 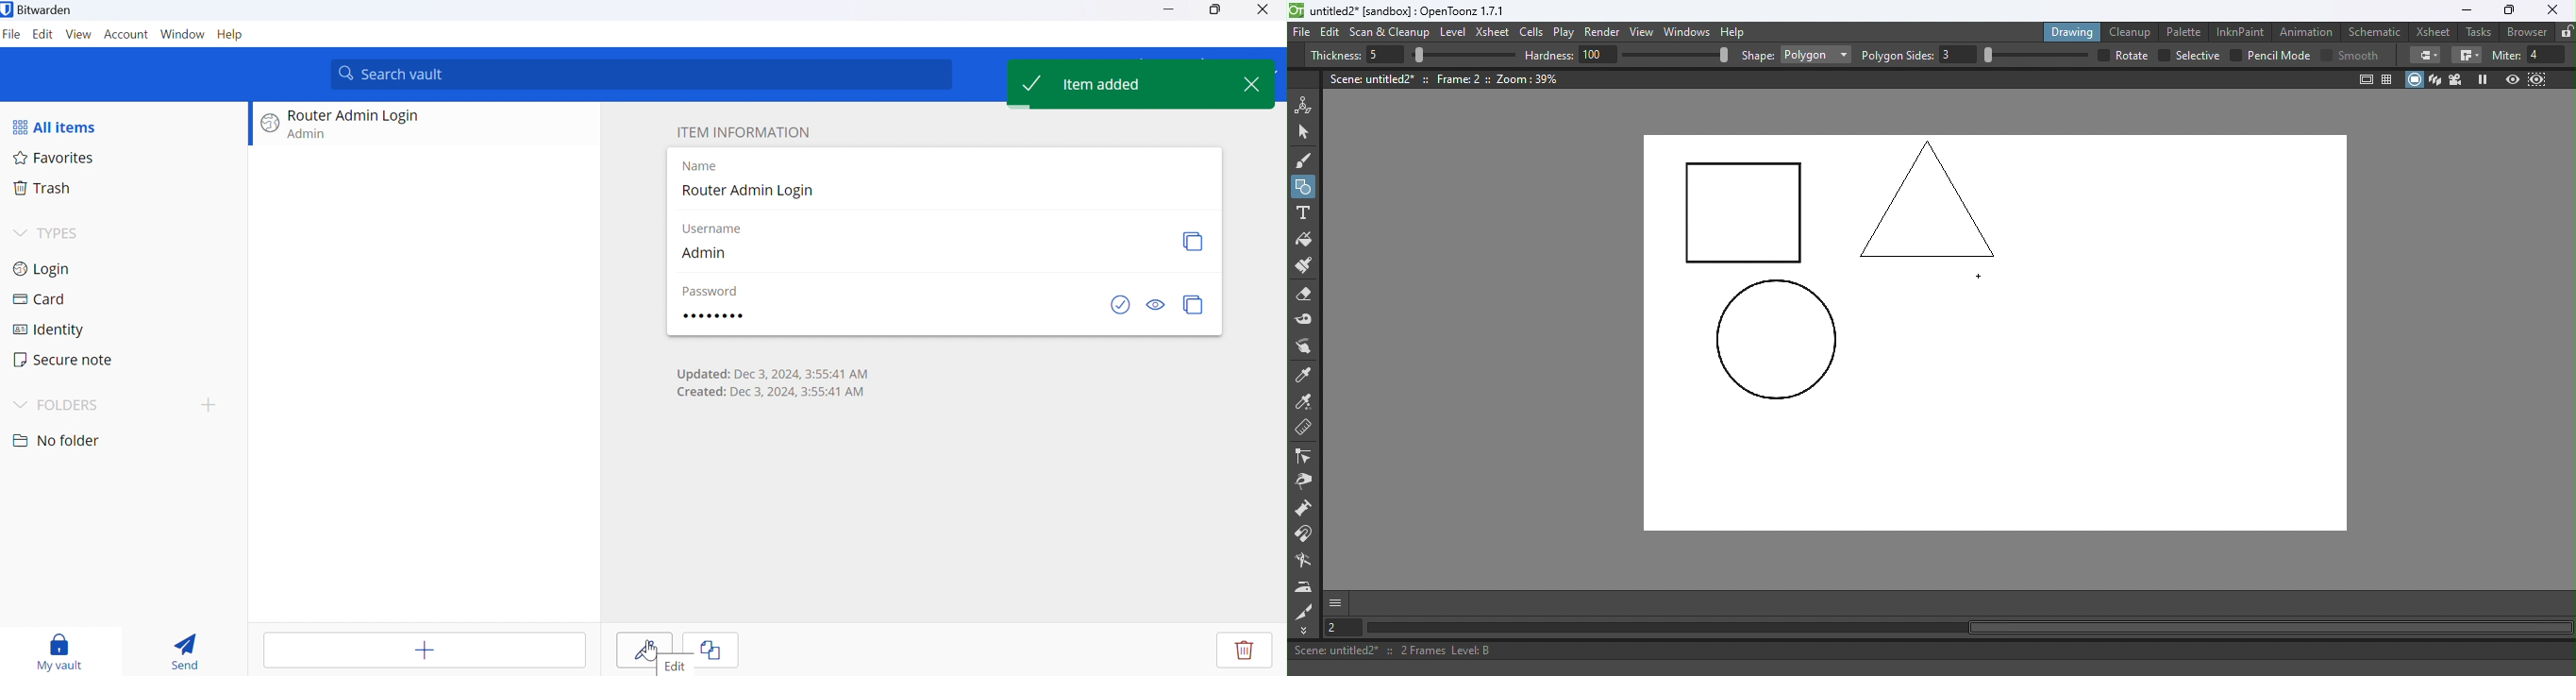 I want to click on Check if password has been exposed, so click(x=1124, y=306).